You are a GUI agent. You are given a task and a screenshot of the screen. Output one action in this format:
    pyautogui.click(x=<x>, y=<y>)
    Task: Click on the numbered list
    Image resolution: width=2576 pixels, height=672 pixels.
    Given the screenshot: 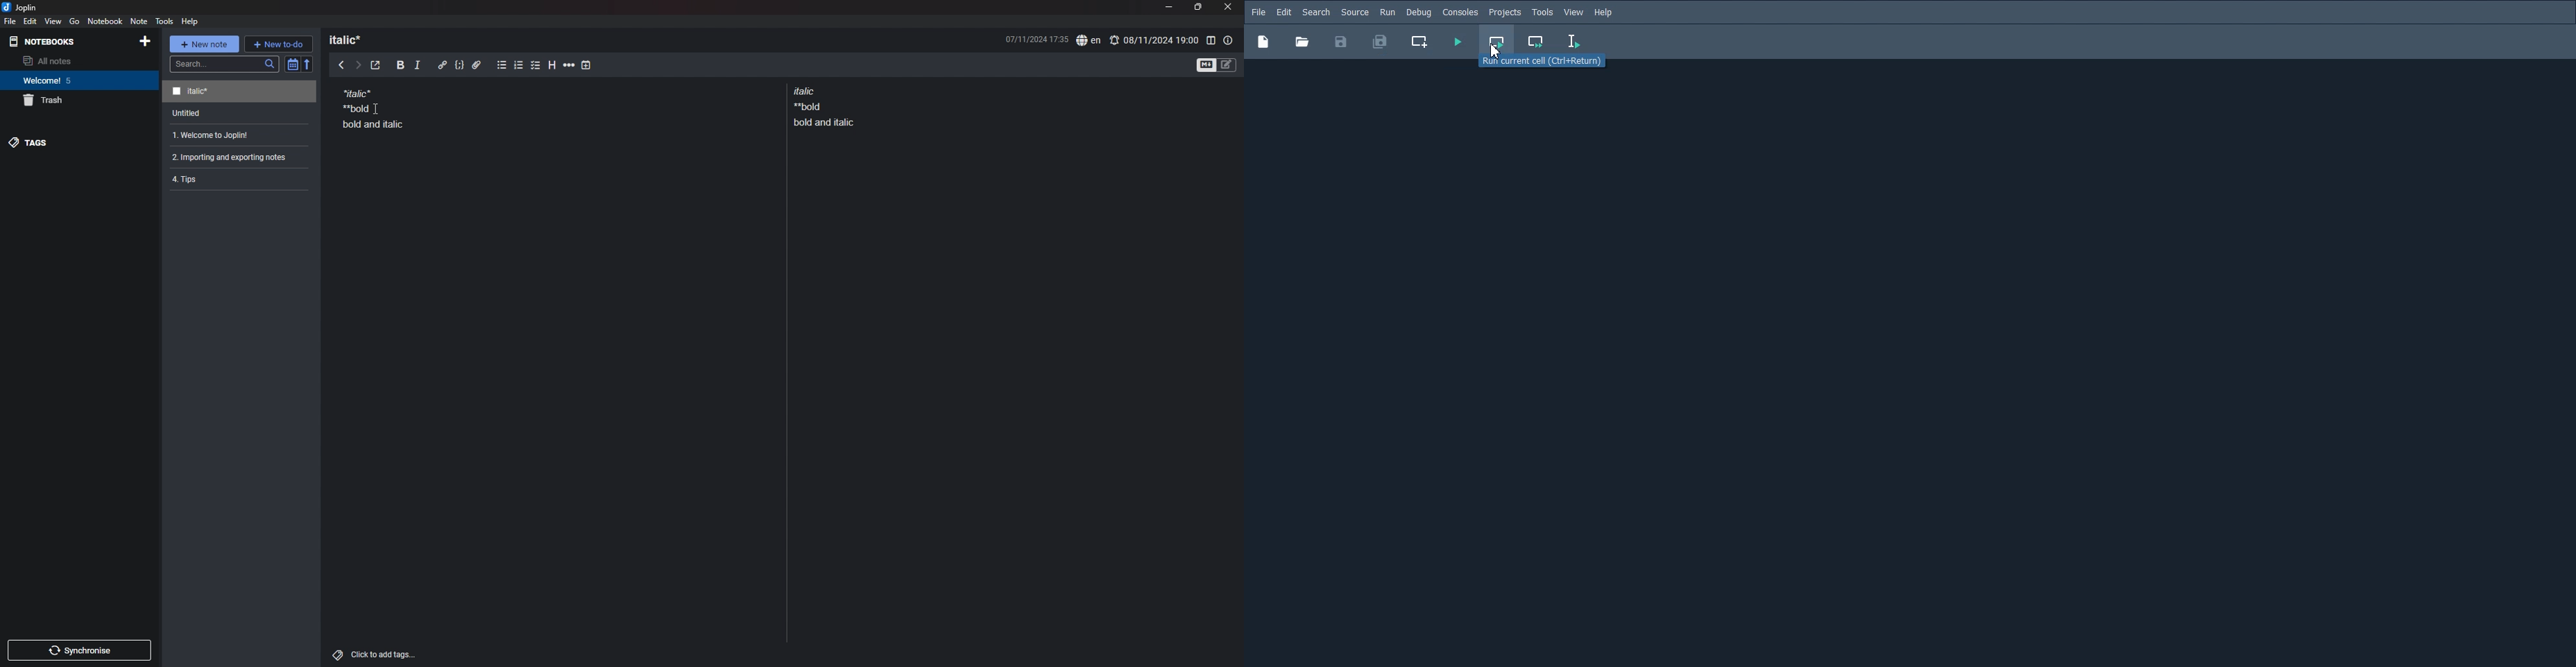 What is the action you would take?
    pyautogui.click(x=519, y=67)
    